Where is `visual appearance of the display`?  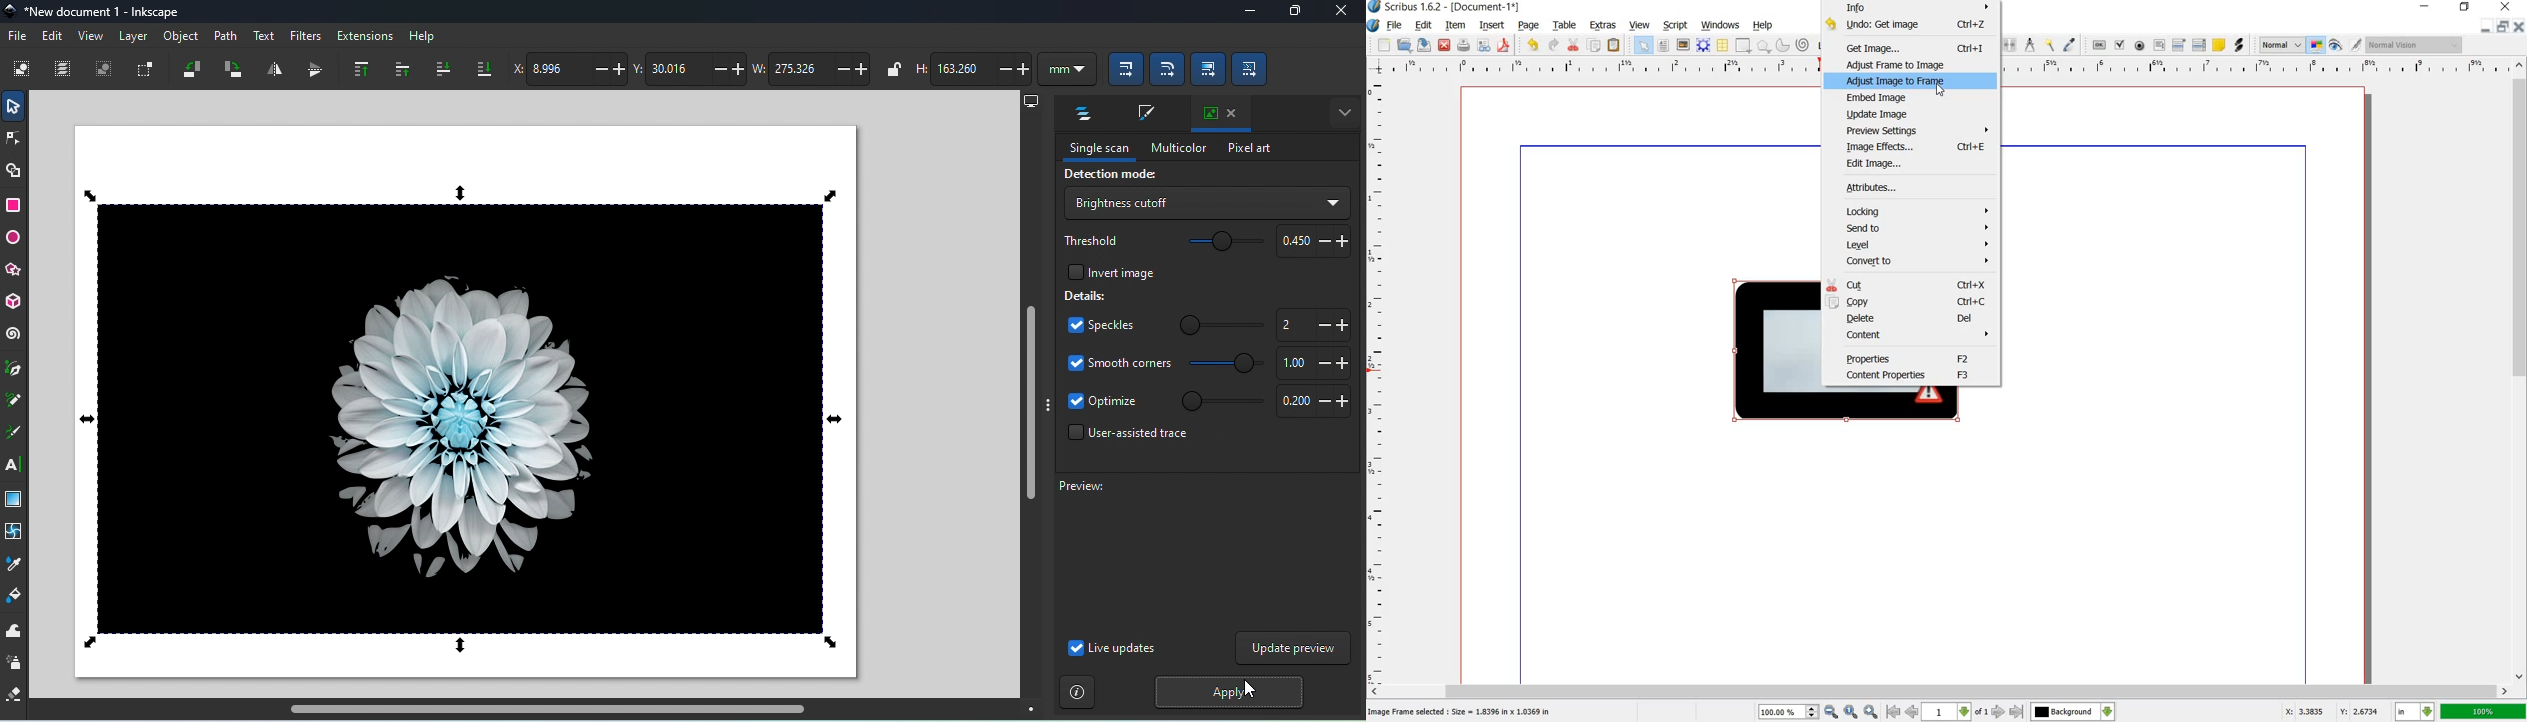 visual appearance of the display is located at coordinates (2414, 46).